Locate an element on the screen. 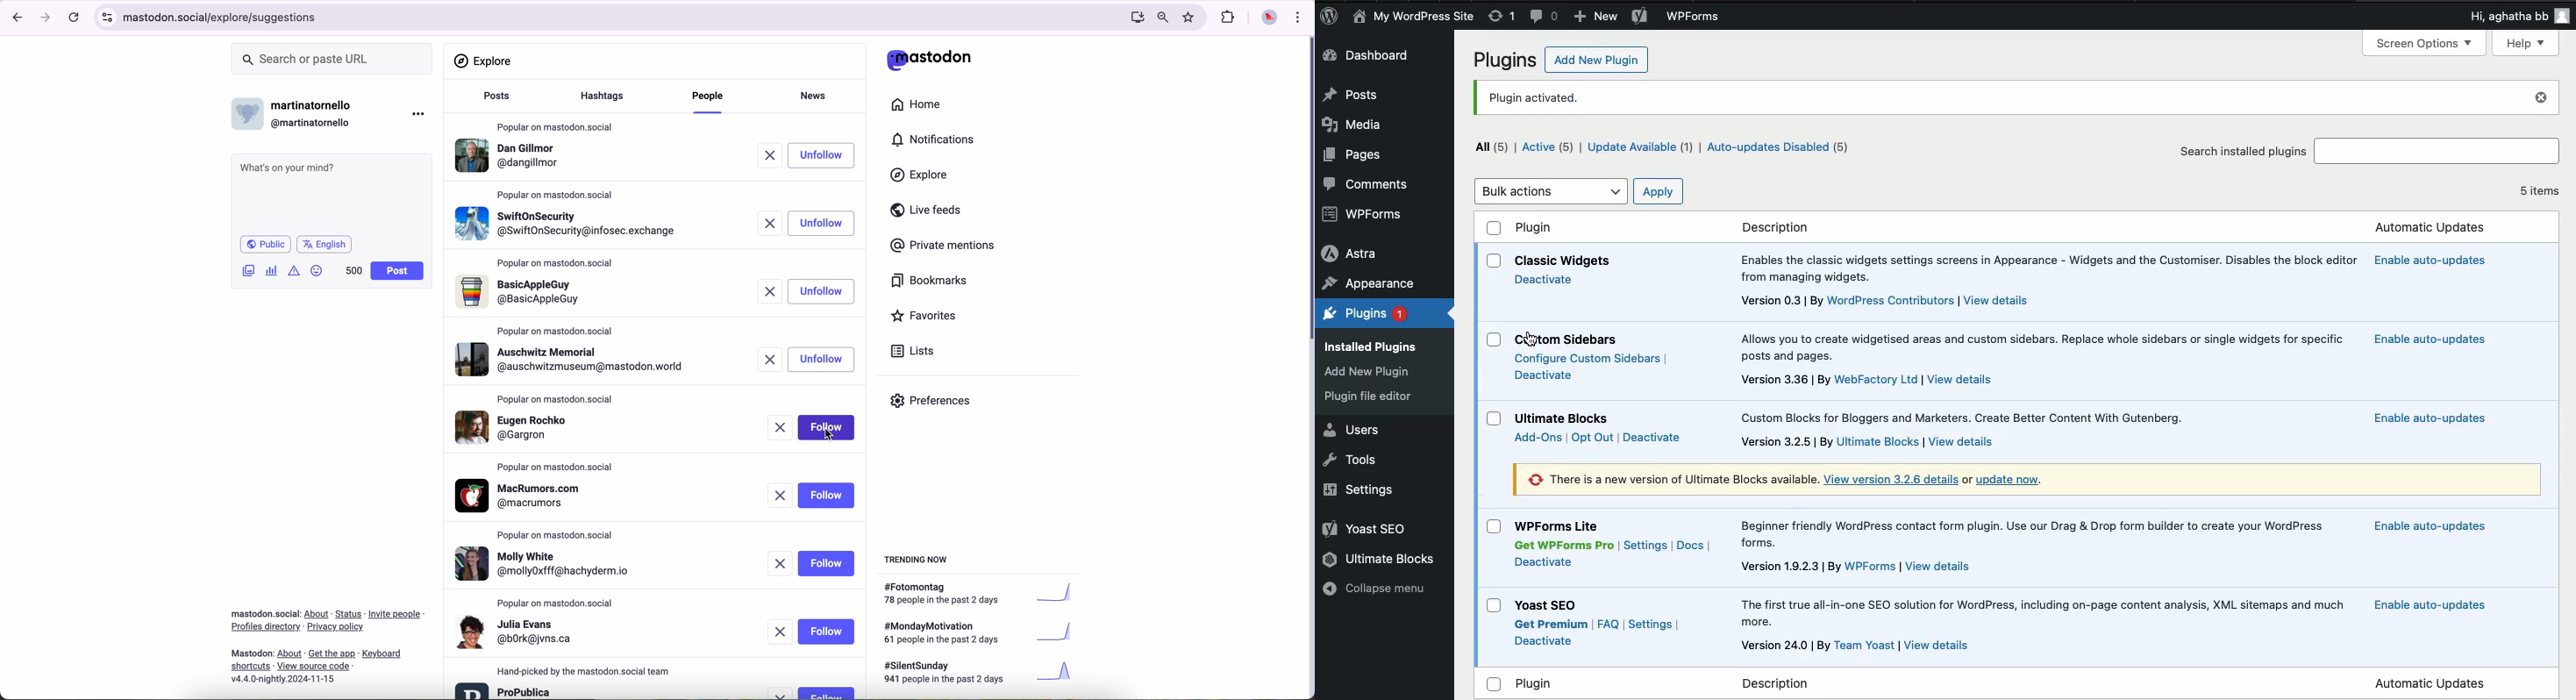 Image resolution: width=2576 pixels, height=700 pixels. Comment is located at coordinates (1371, 183).